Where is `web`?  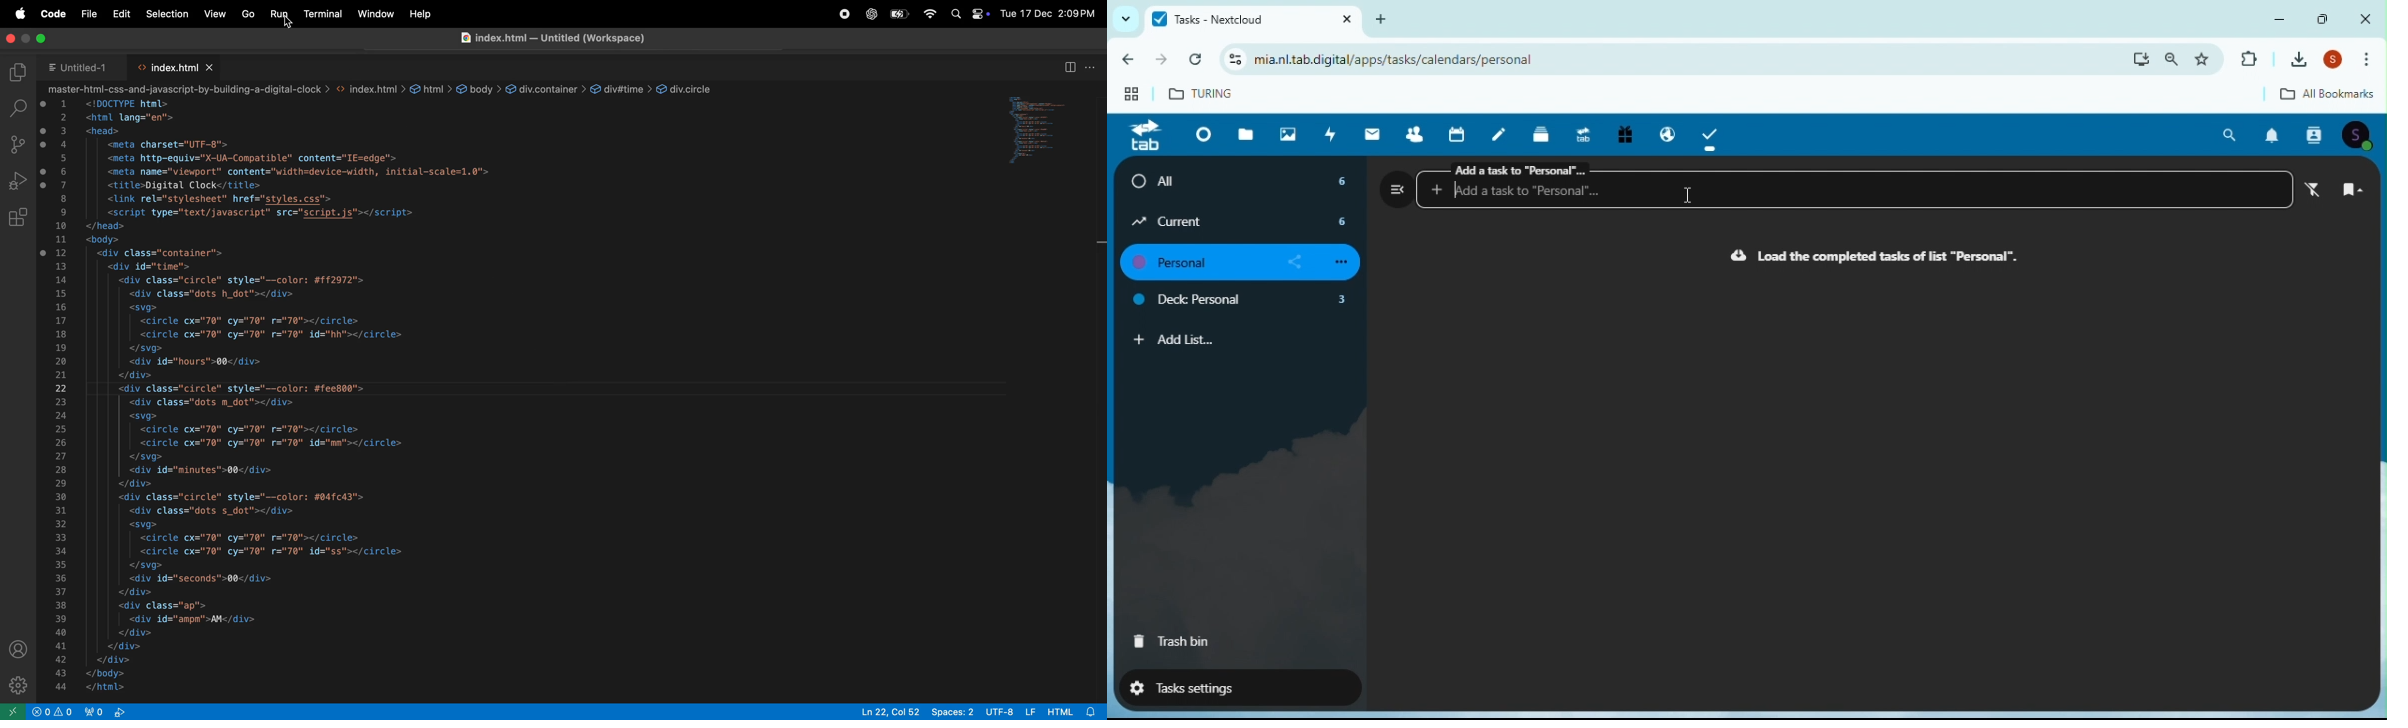
web is located at coordinates (1128, 98).